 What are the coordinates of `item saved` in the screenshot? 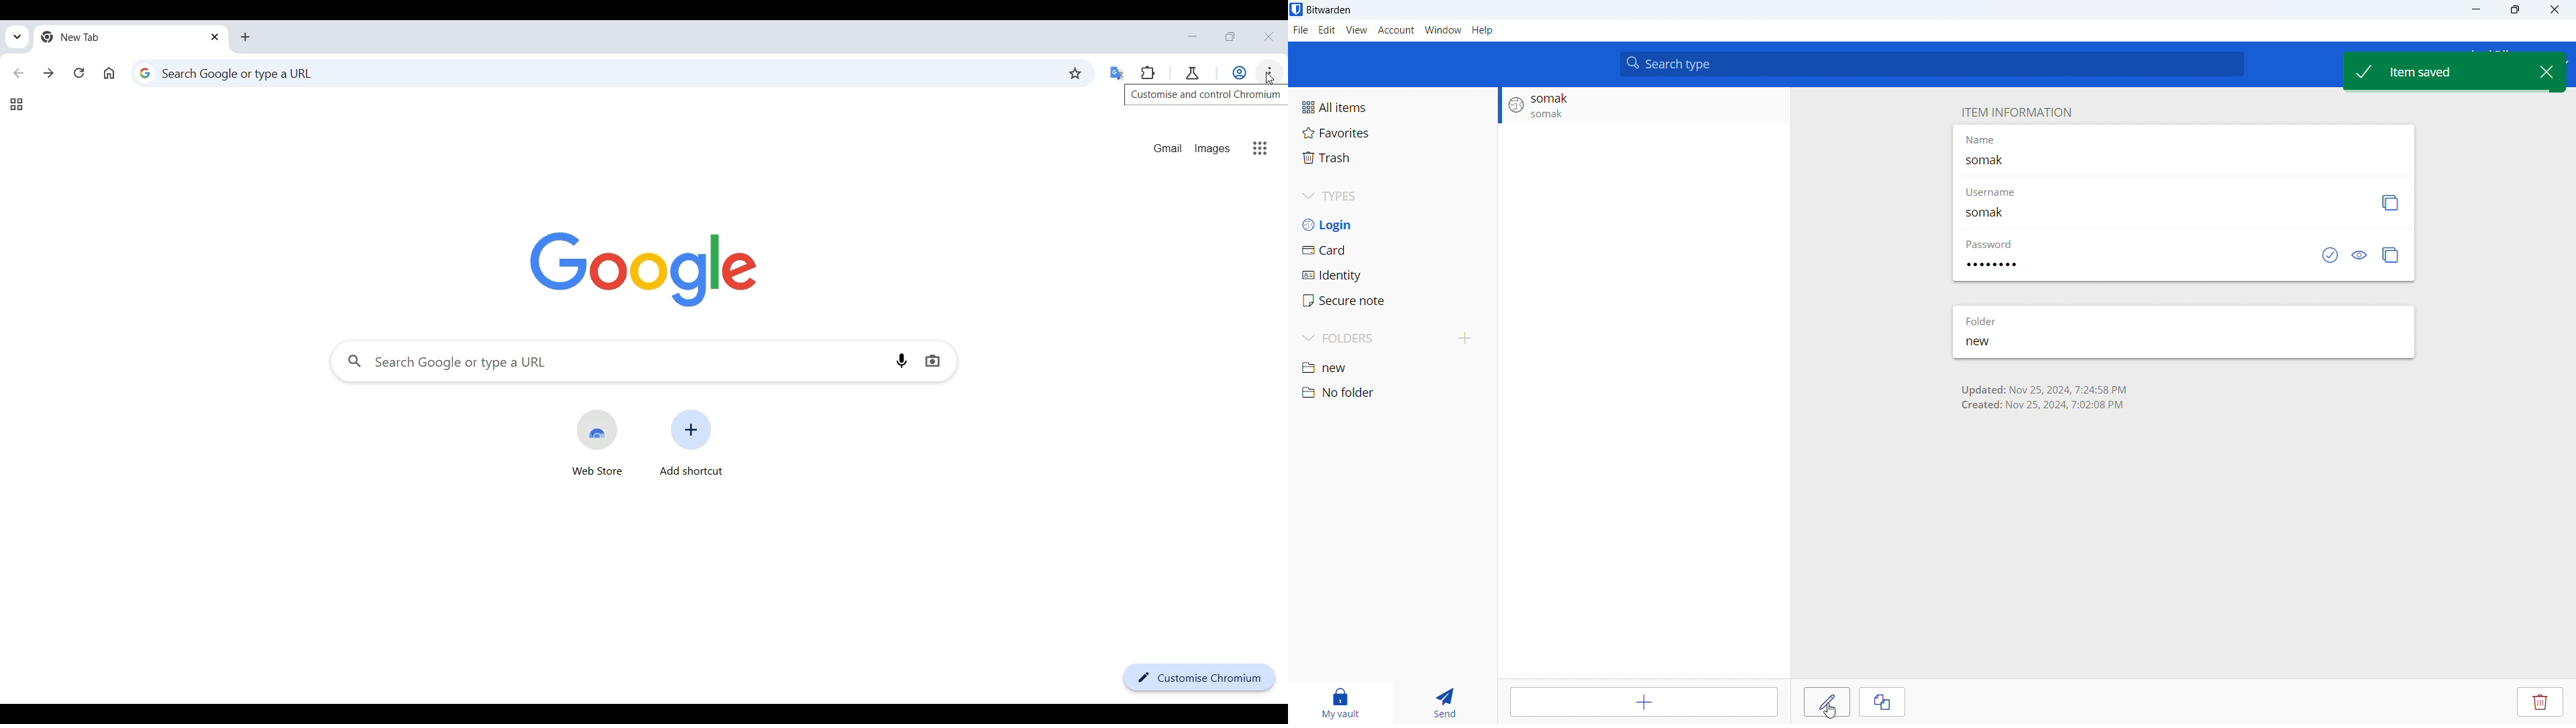 It's located at (2436, 70).